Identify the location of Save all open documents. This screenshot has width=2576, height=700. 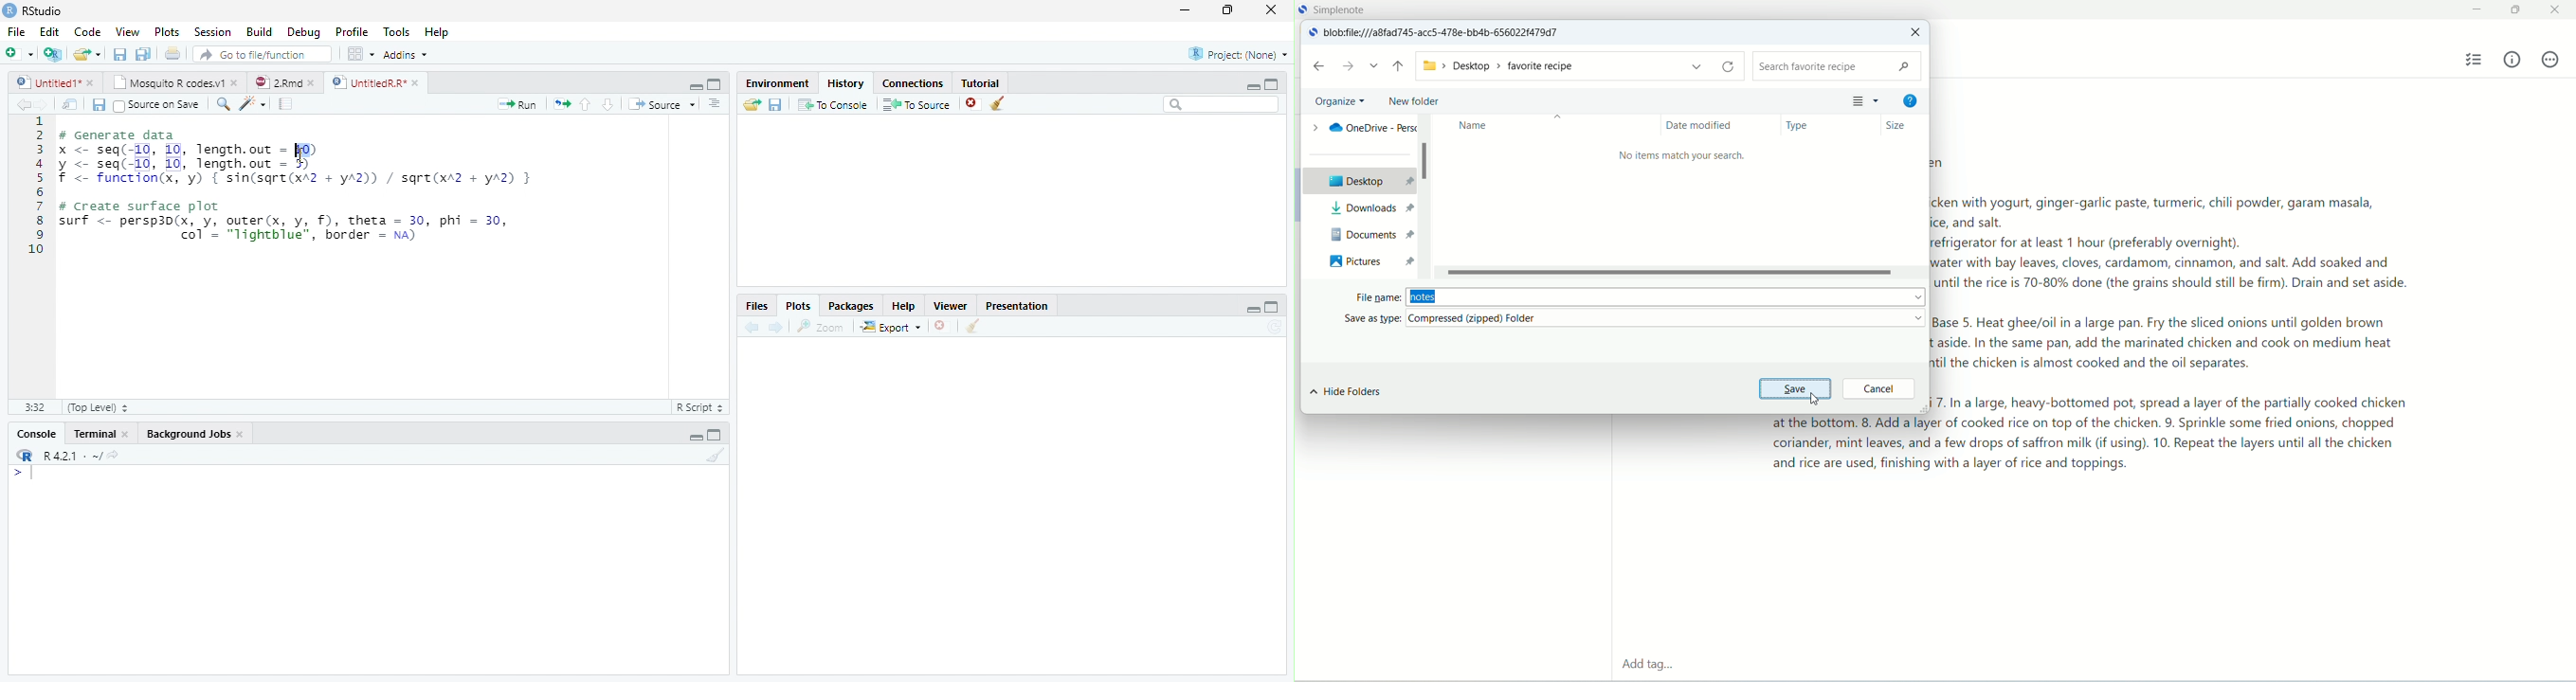
(142, 53).